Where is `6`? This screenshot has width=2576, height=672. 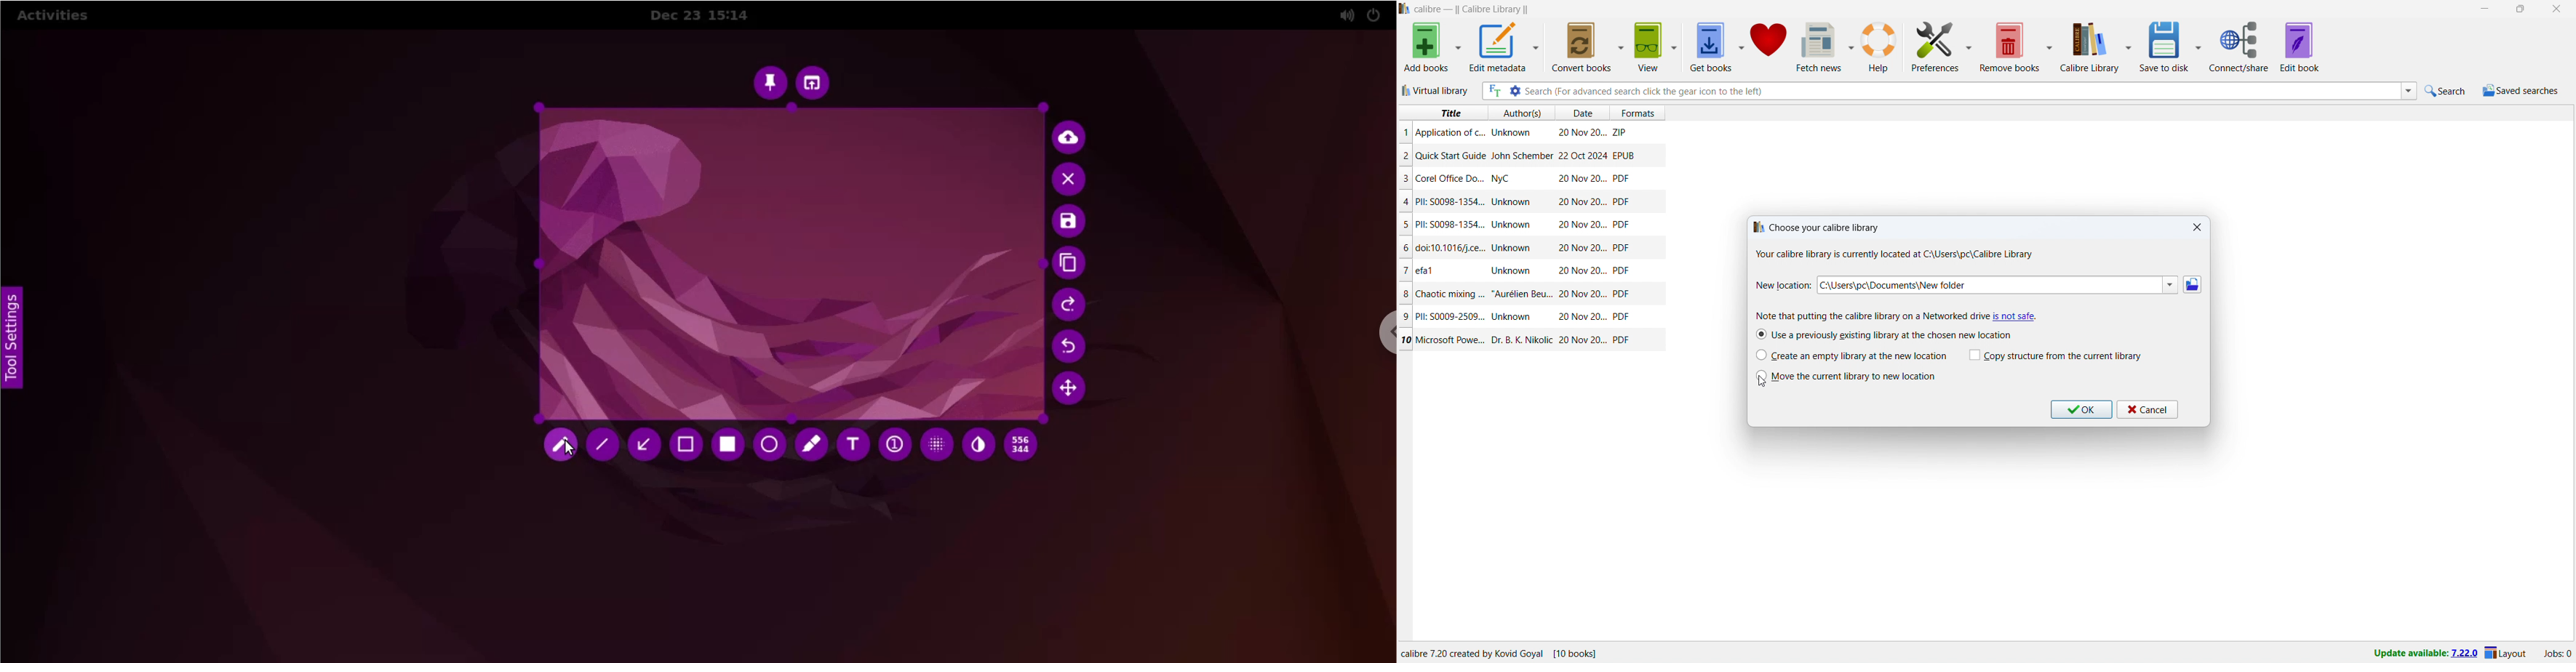 6 is located at coordinates (1407, 248).